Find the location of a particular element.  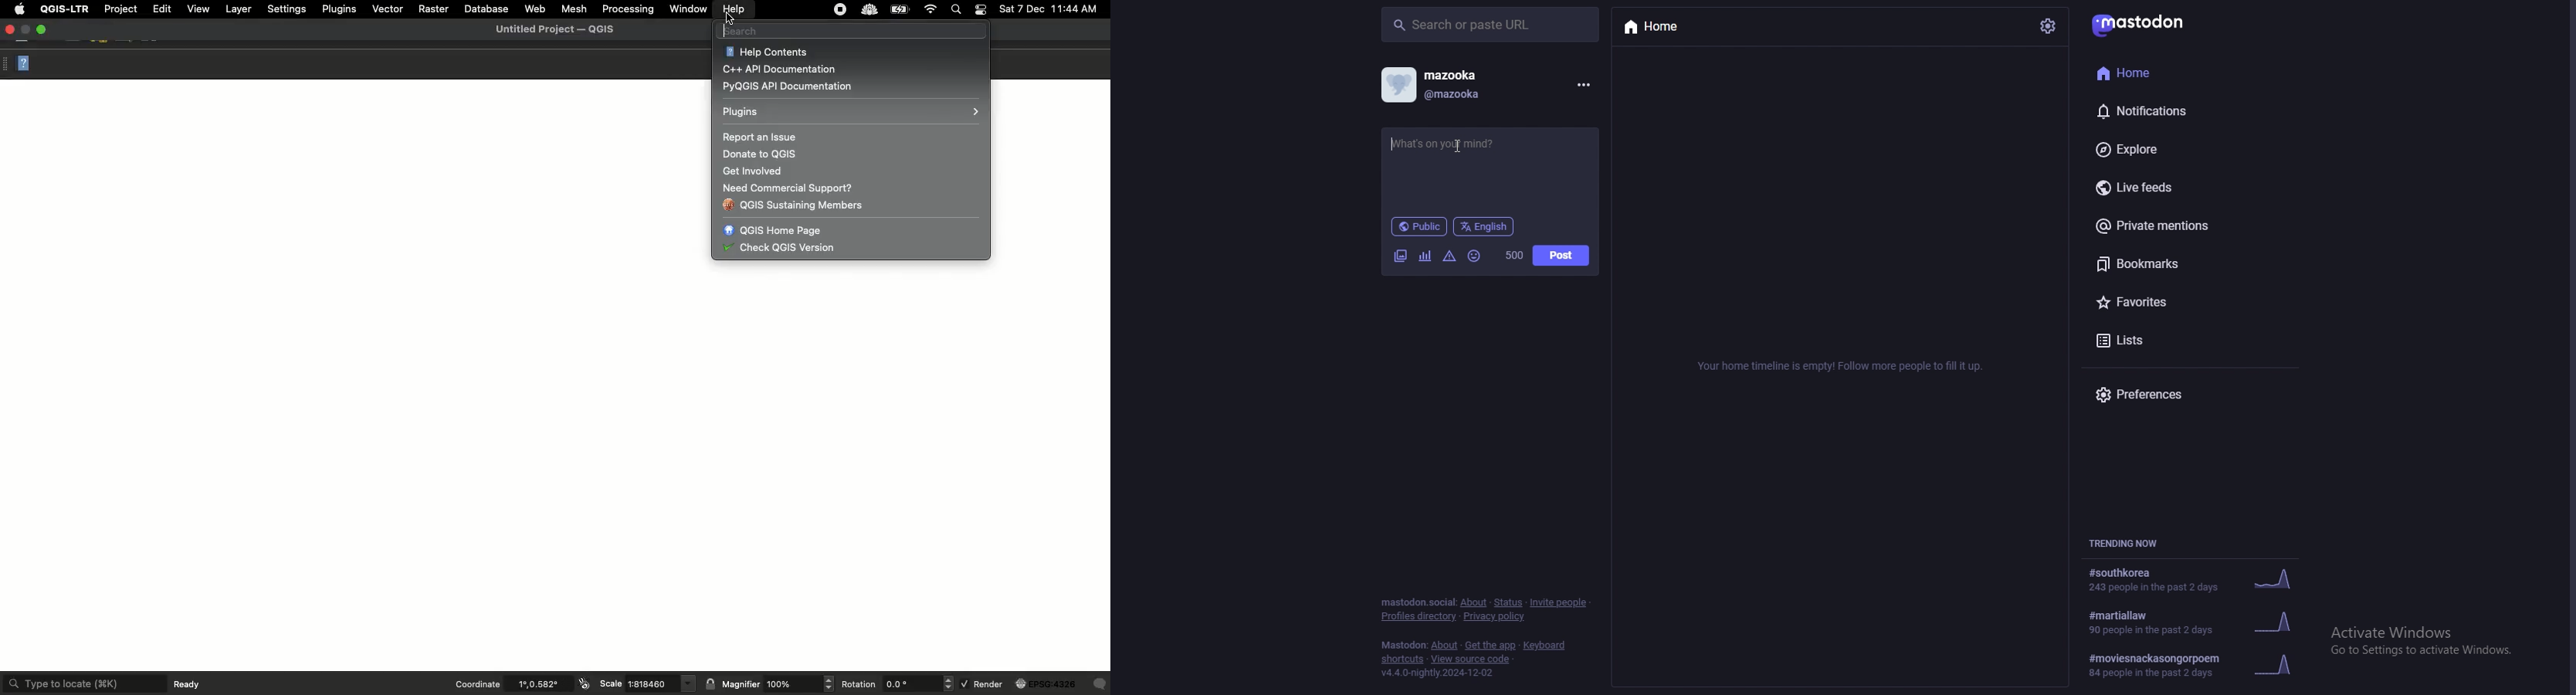

search bar is located at coordinates (1490, 24).